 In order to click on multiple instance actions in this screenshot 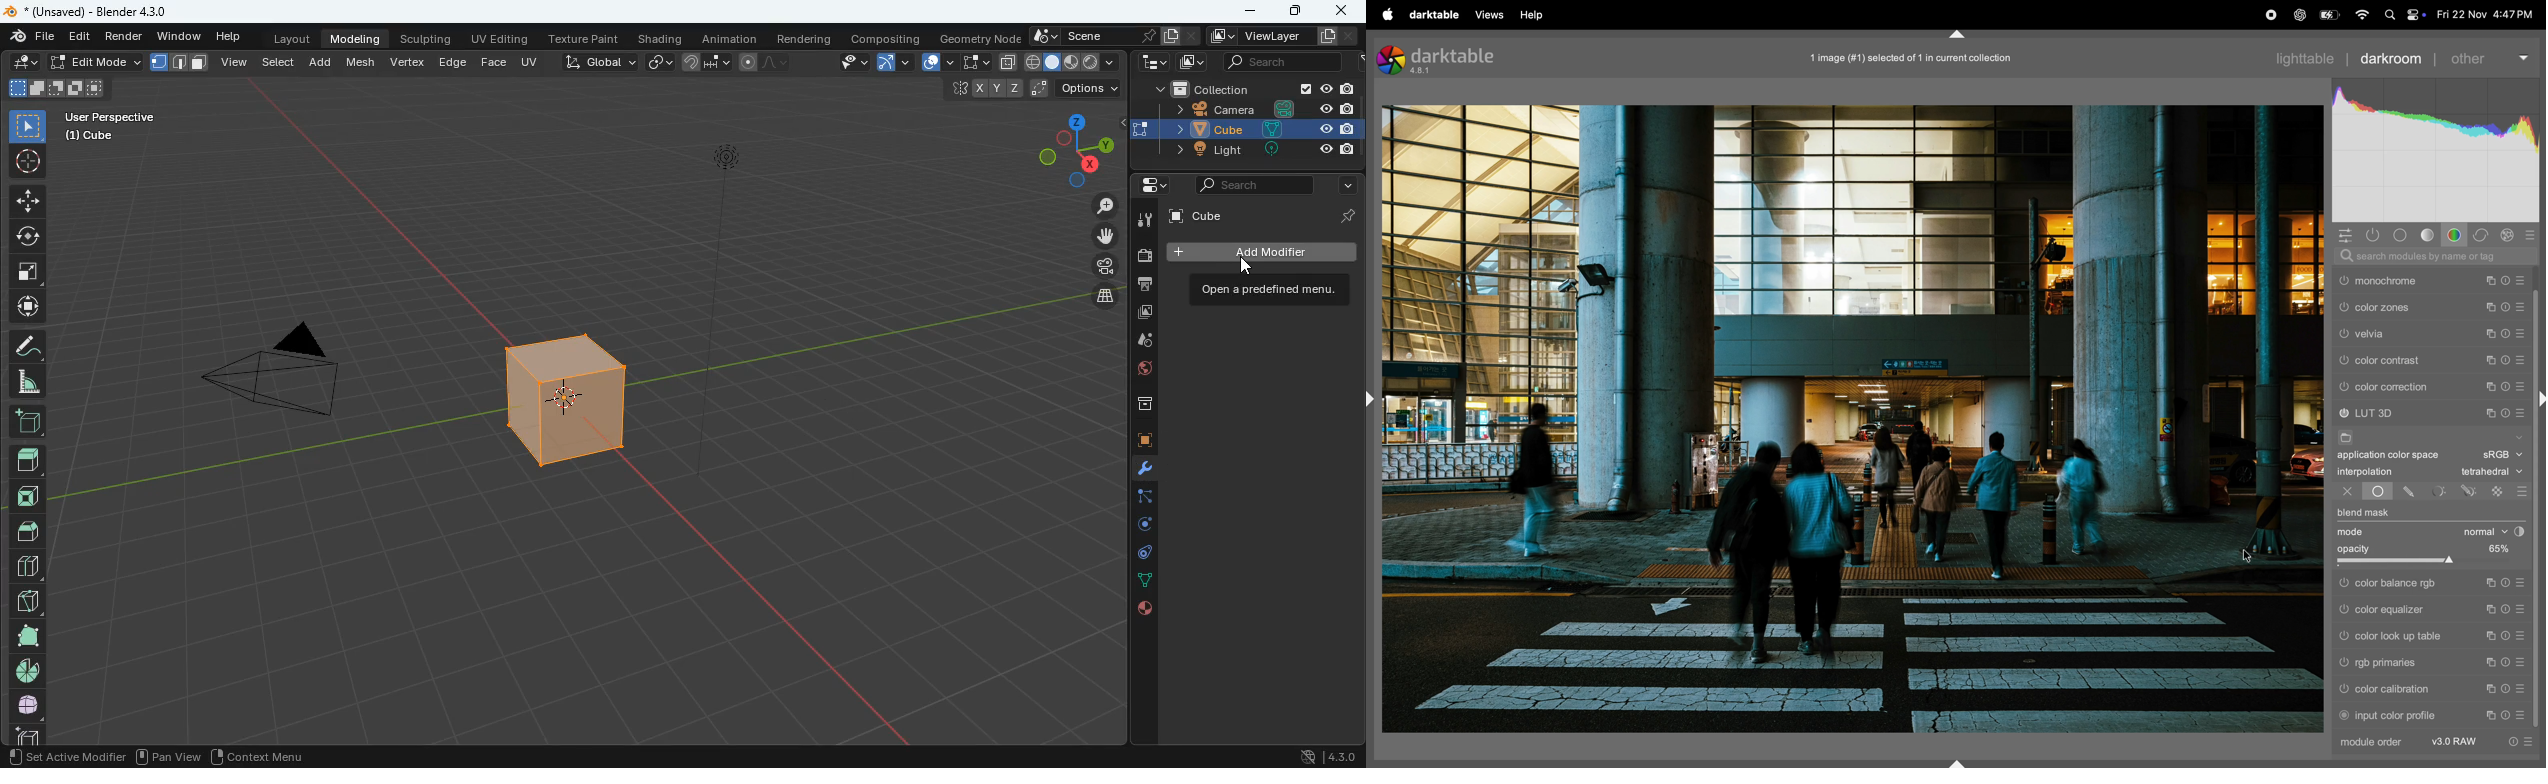, I will do `click(2493, 584)`.